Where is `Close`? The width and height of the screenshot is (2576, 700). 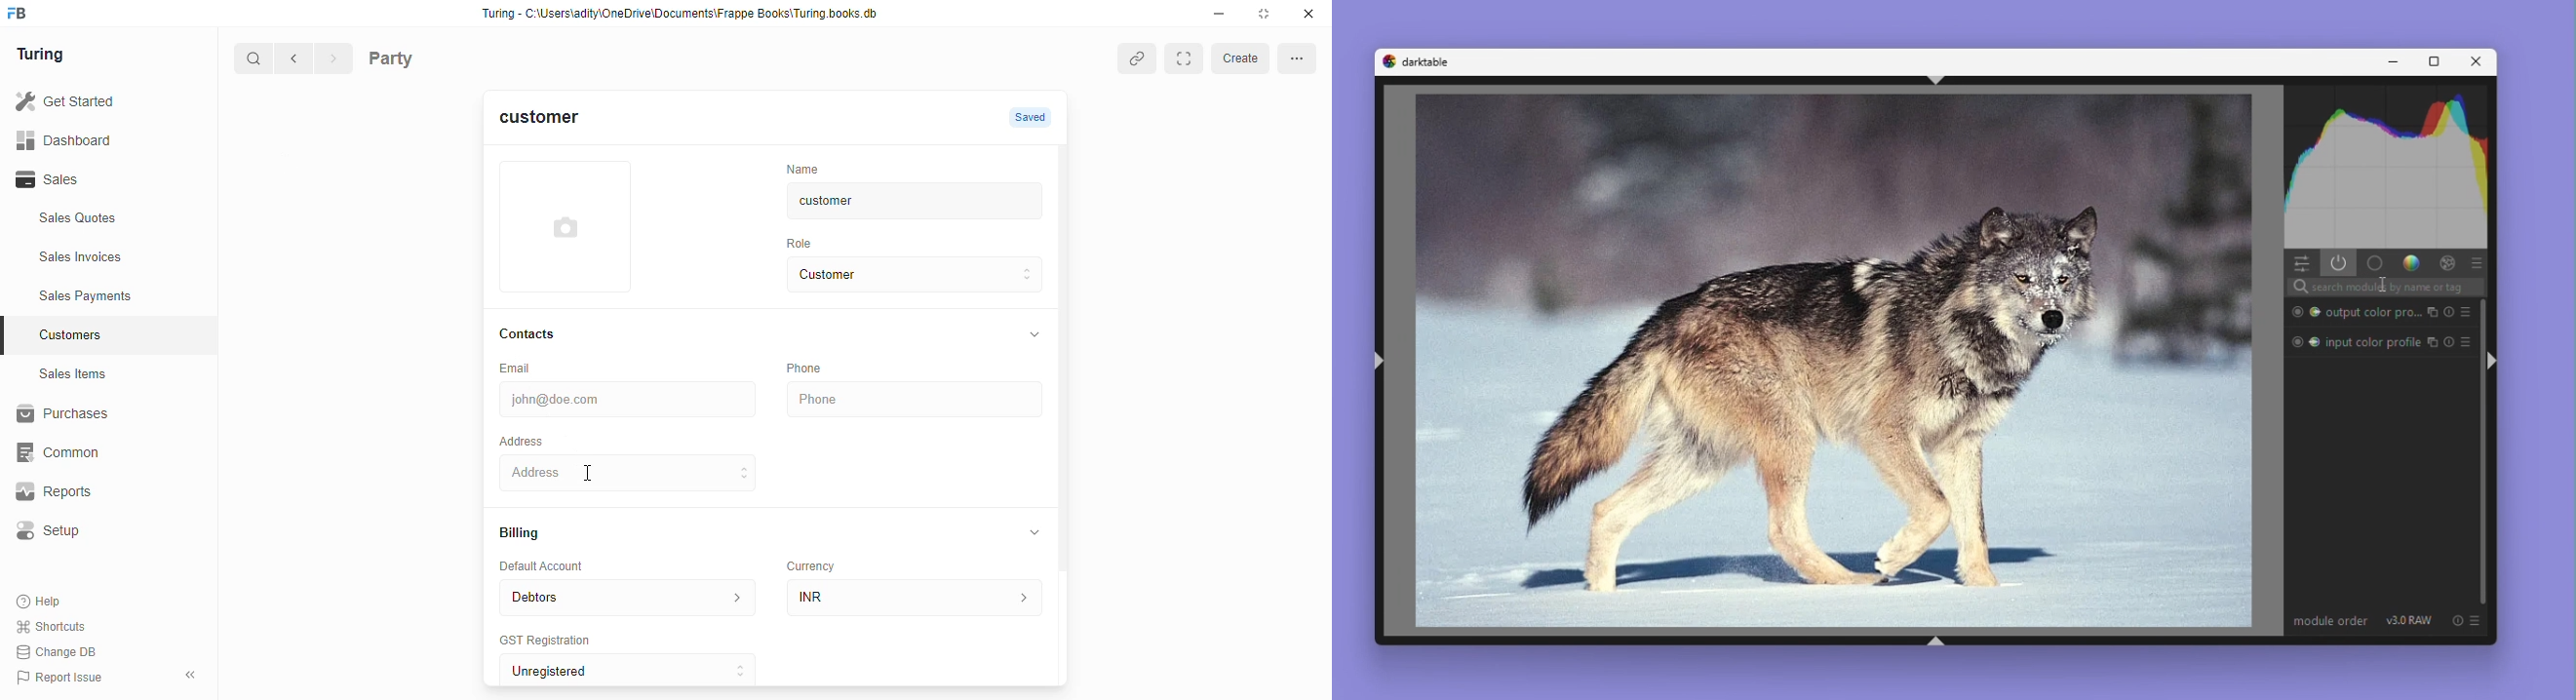
Close is located at coordinates (2472, 61).